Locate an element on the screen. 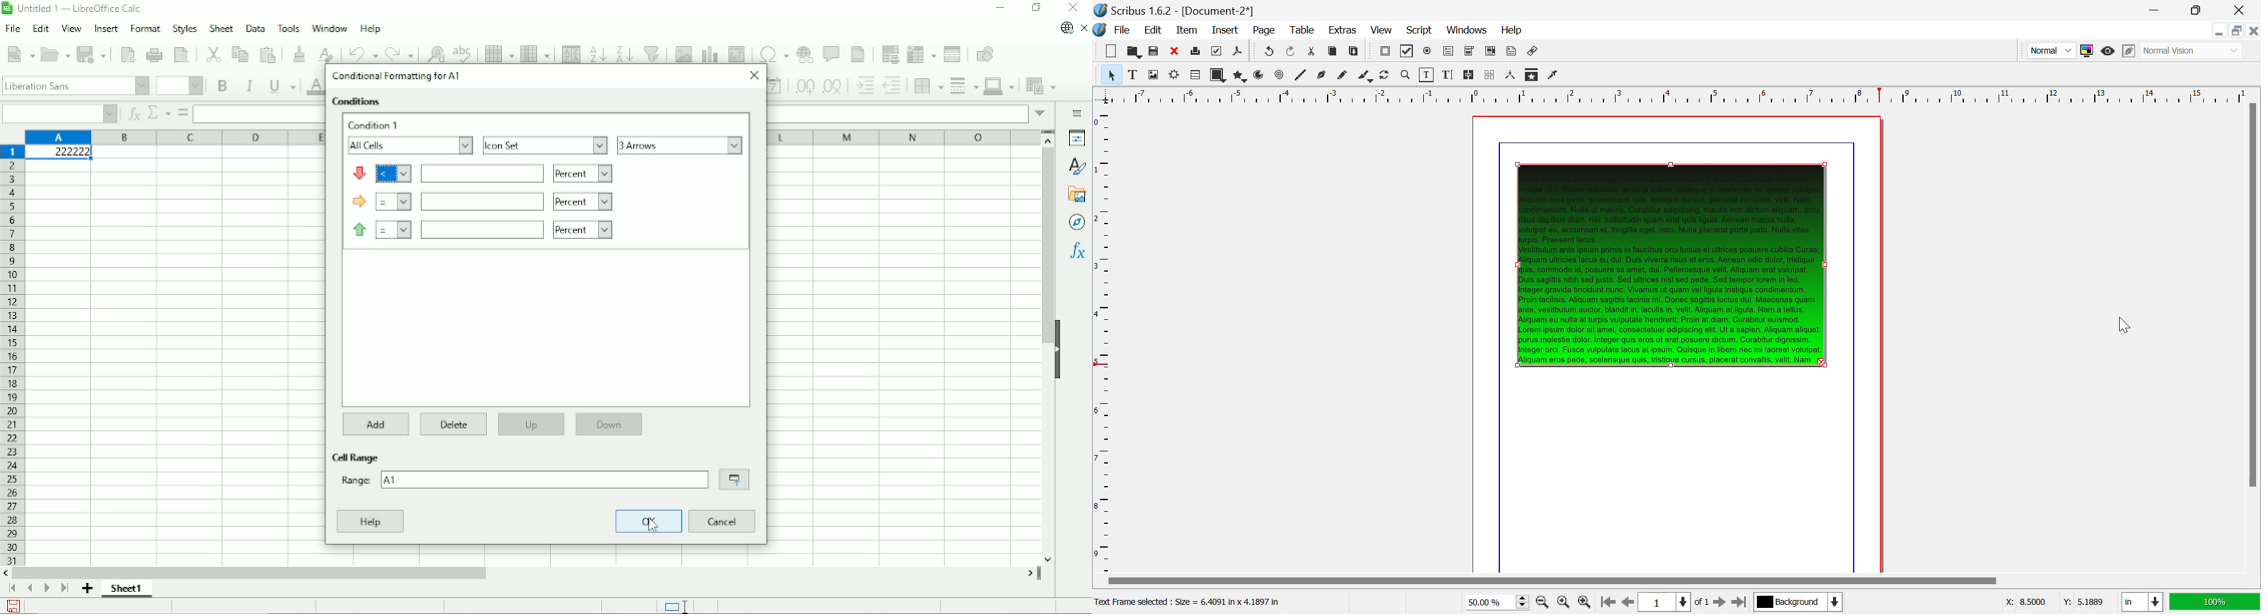  Window is located at coordinates (329, 28).